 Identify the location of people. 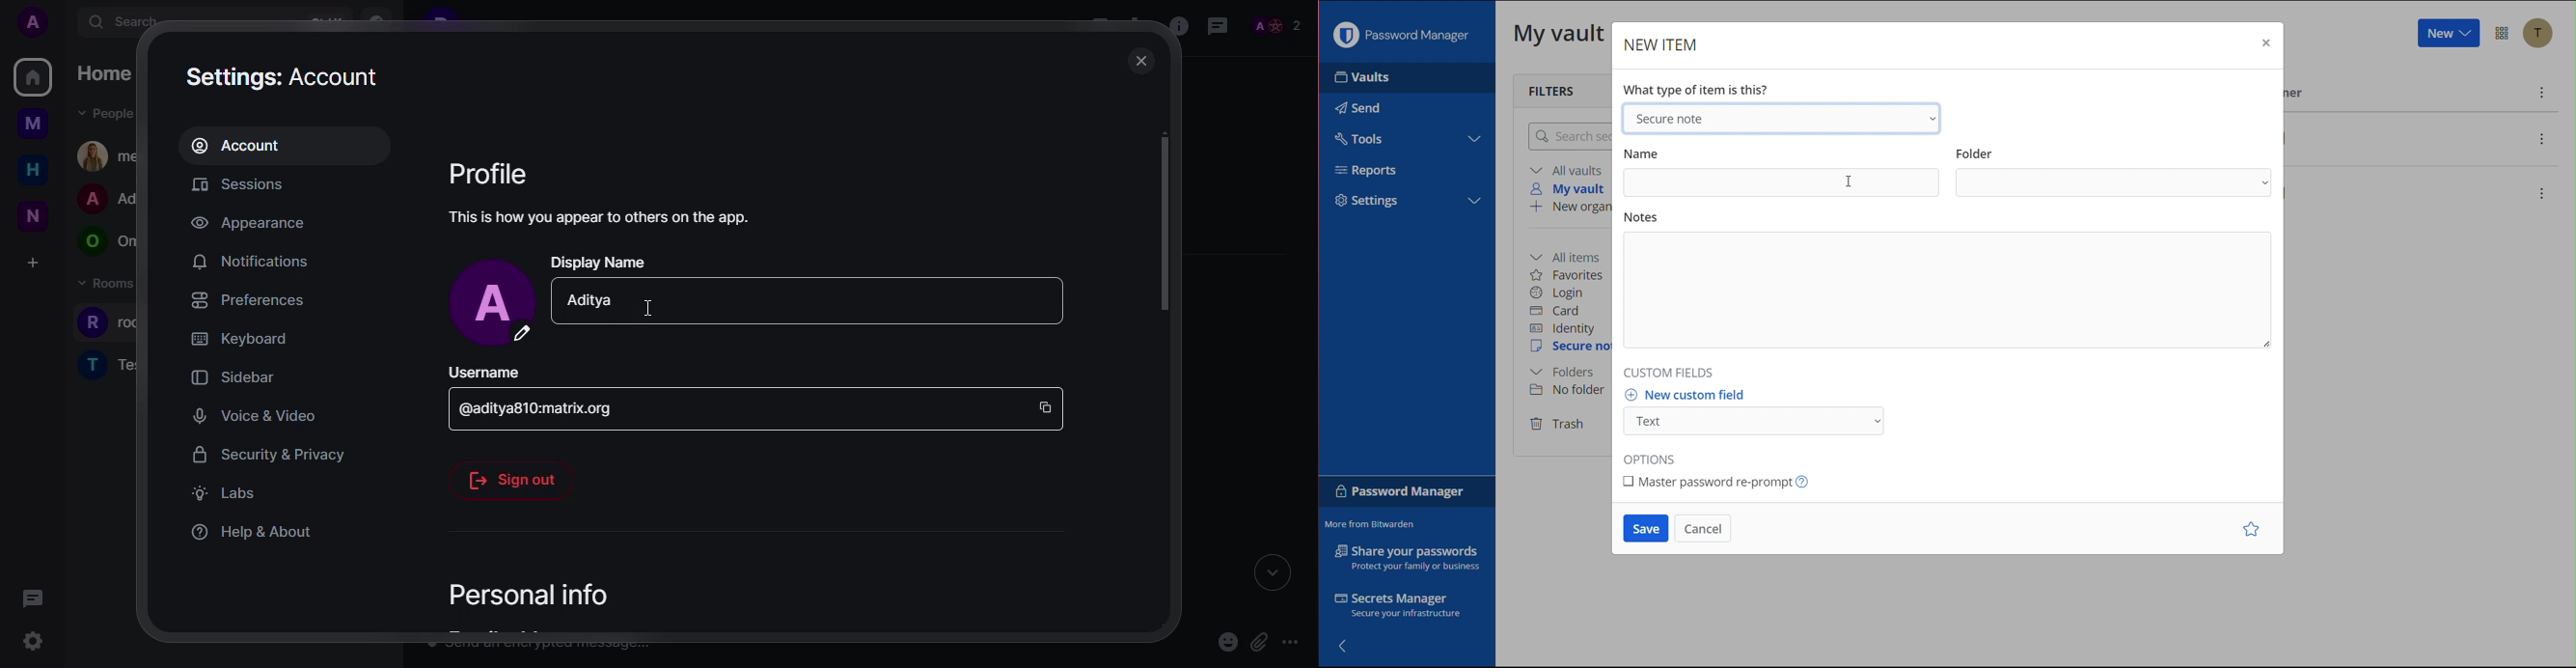
(1276, 24).